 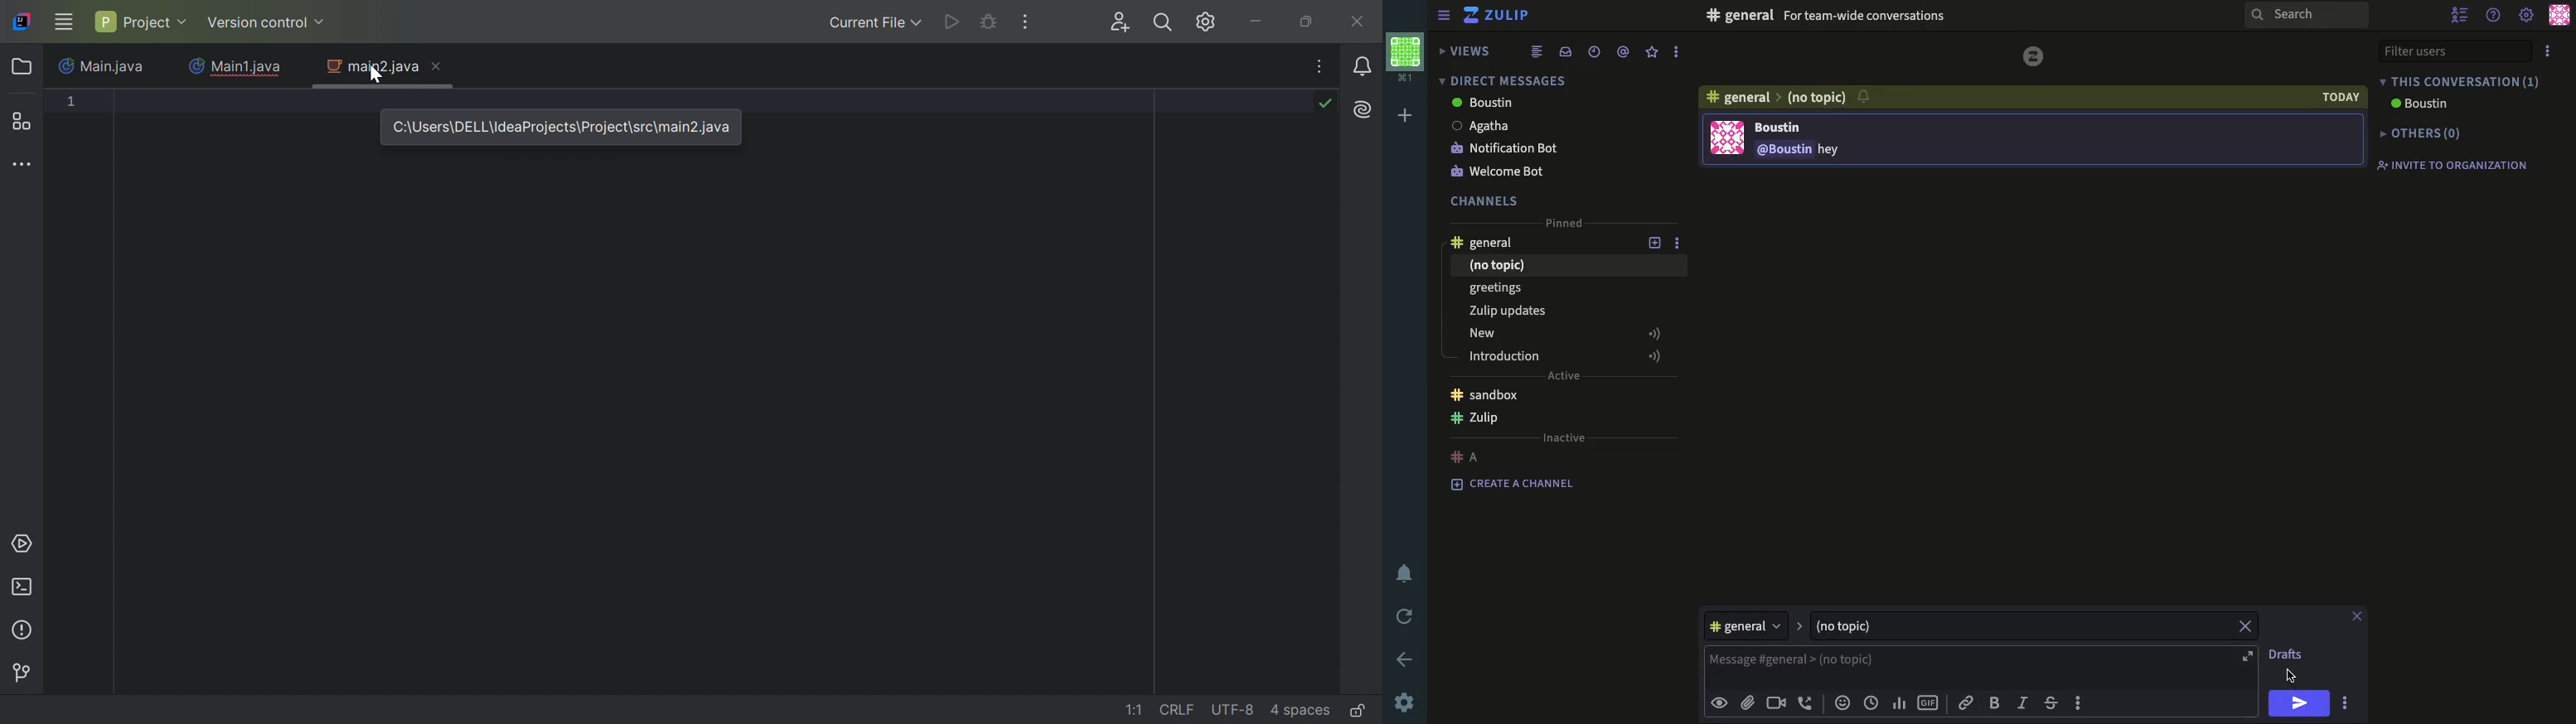 What do you see at coordinates (1862, 625) in the screenshot?
I see `topic` at bounding box center [1862, 625].